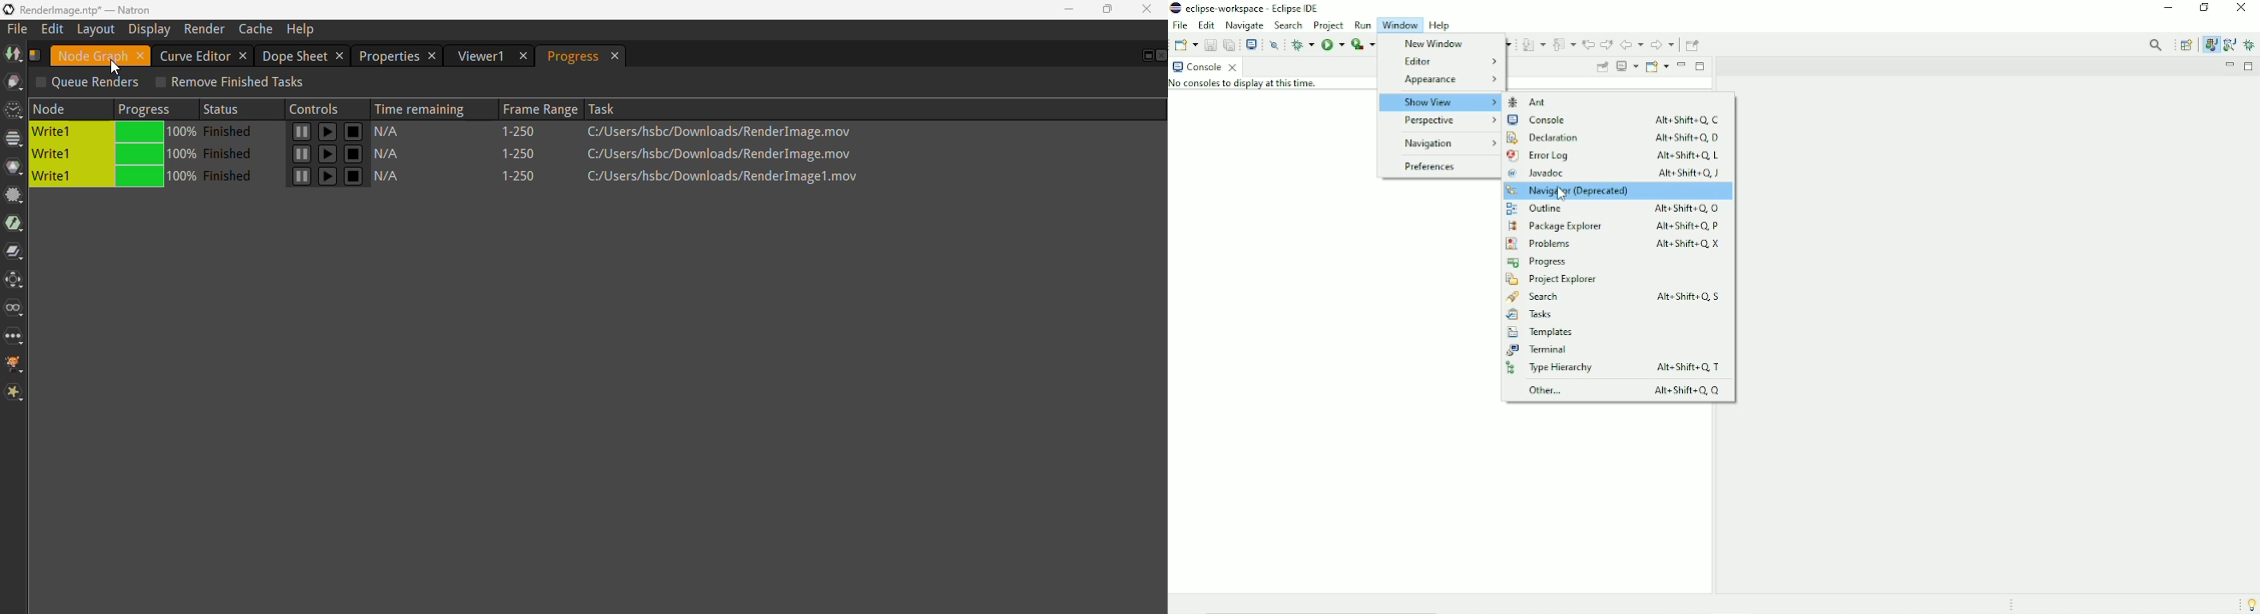 This screenshot has width=2268, height=616. I want to click on File, so click(1180, 25).